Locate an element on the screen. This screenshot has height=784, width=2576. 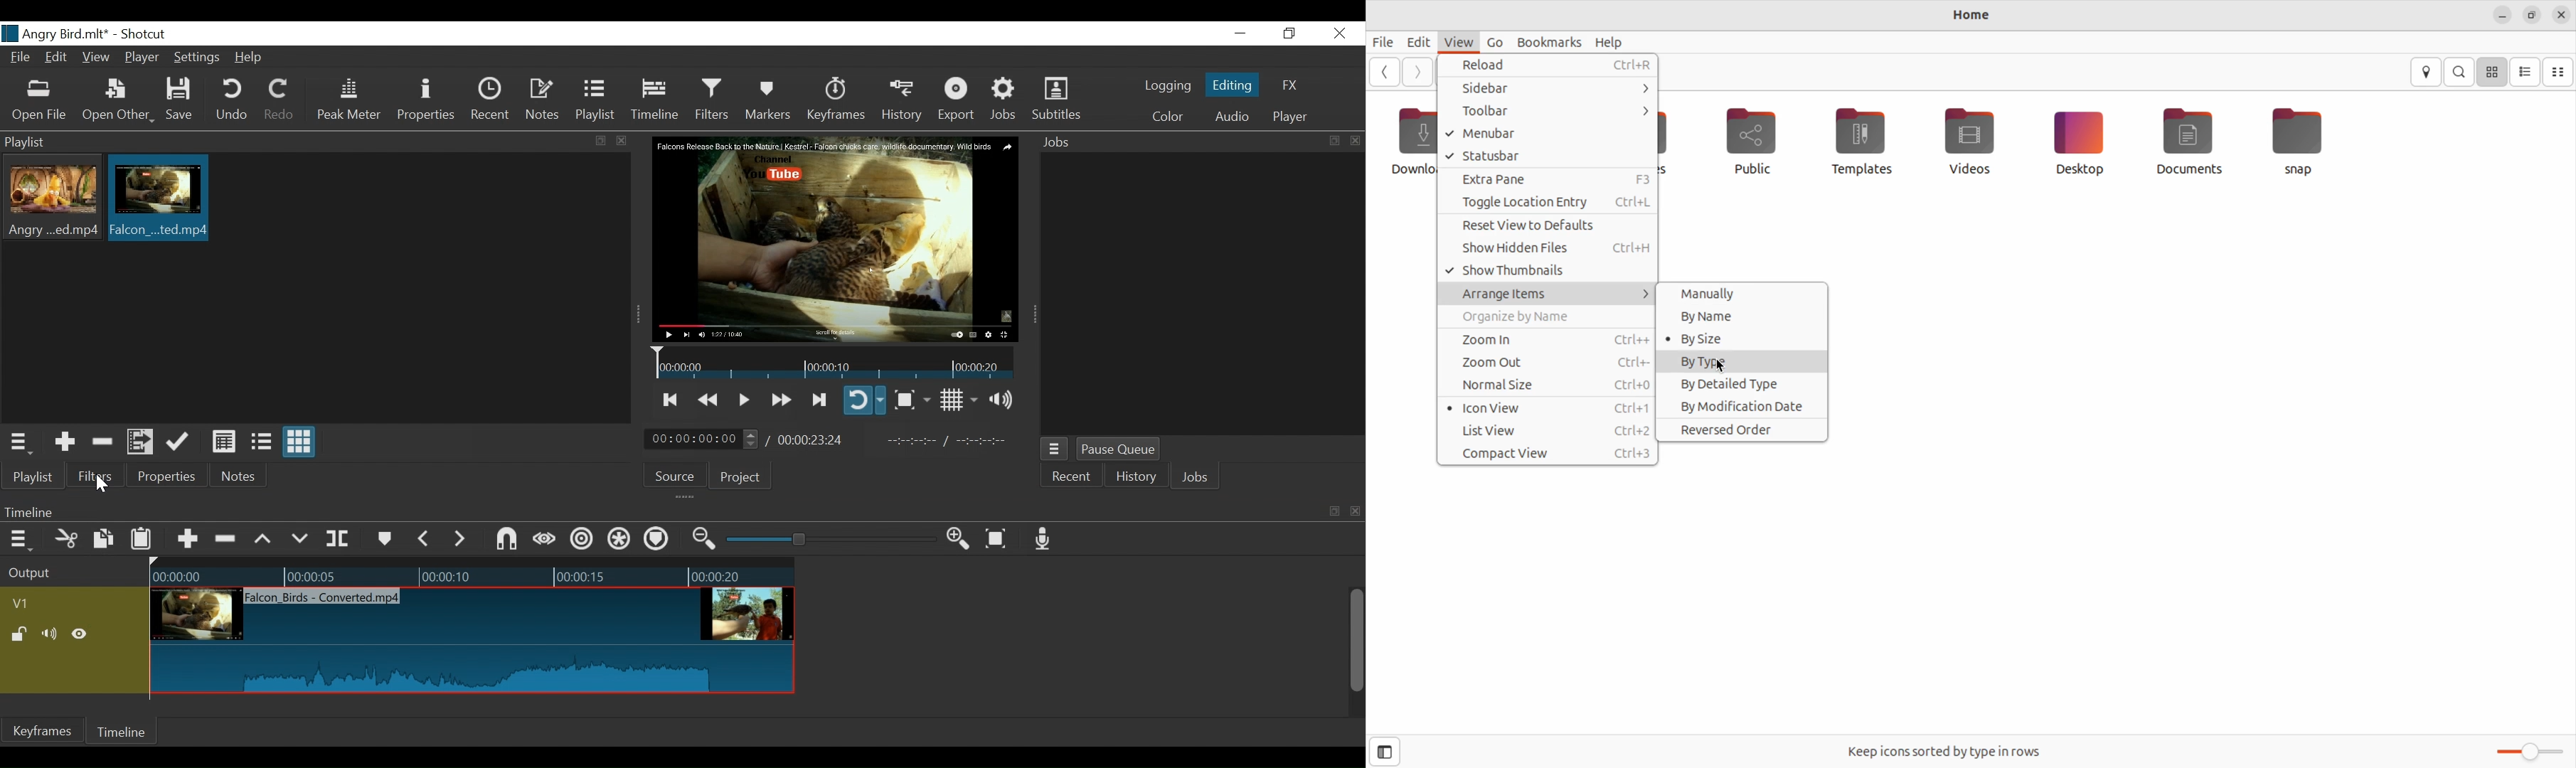
Save is located at coordinates (184, 100).